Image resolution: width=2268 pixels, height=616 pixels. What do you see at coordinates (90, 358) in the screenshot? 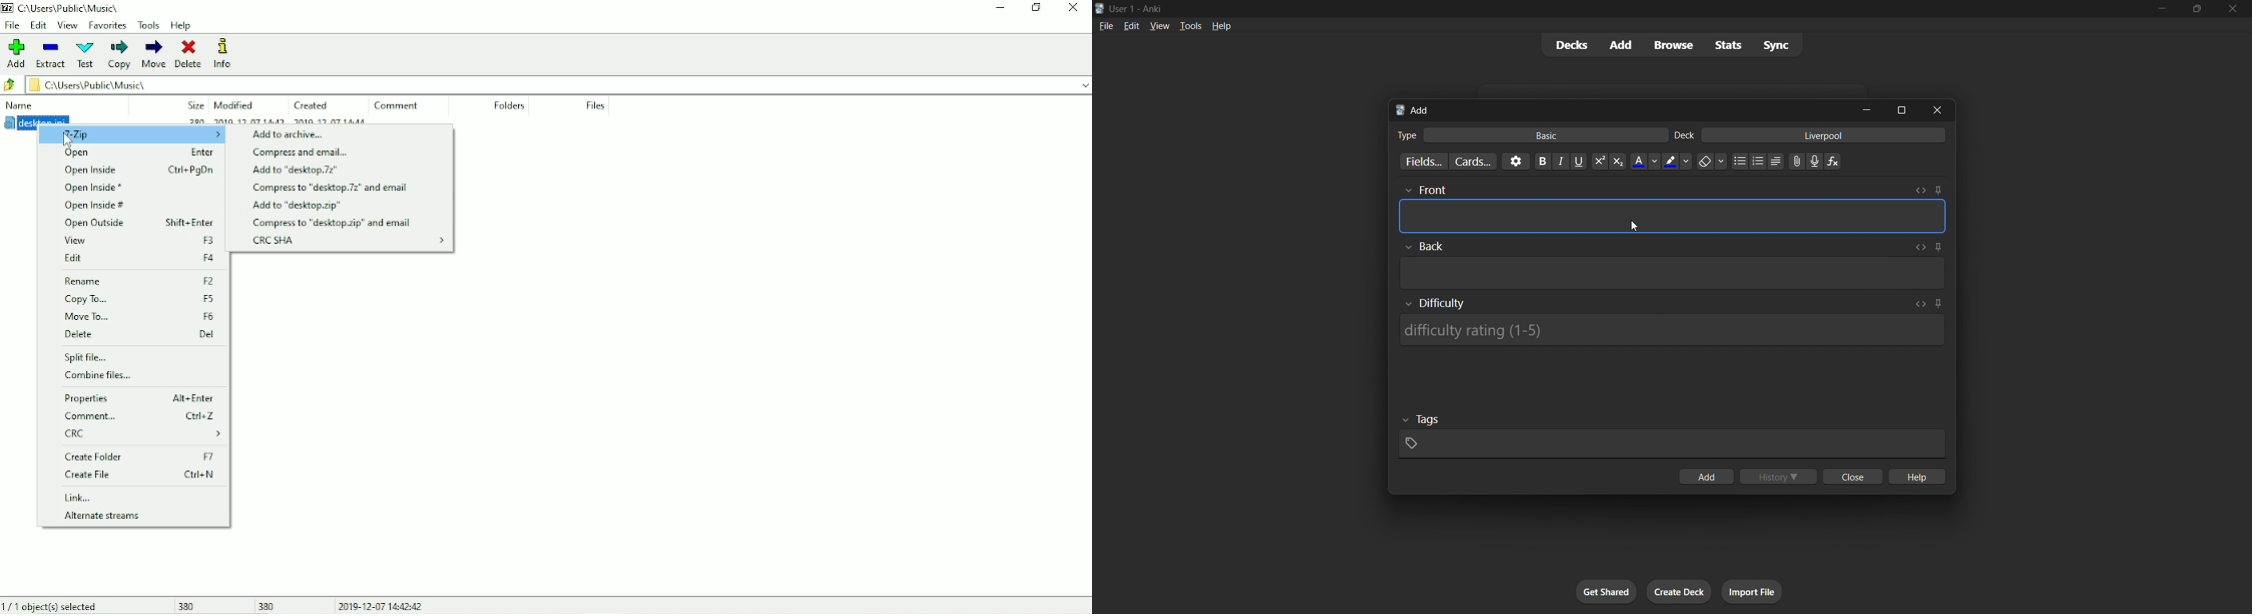
I see `Split file` at bounding box center [90, 358].